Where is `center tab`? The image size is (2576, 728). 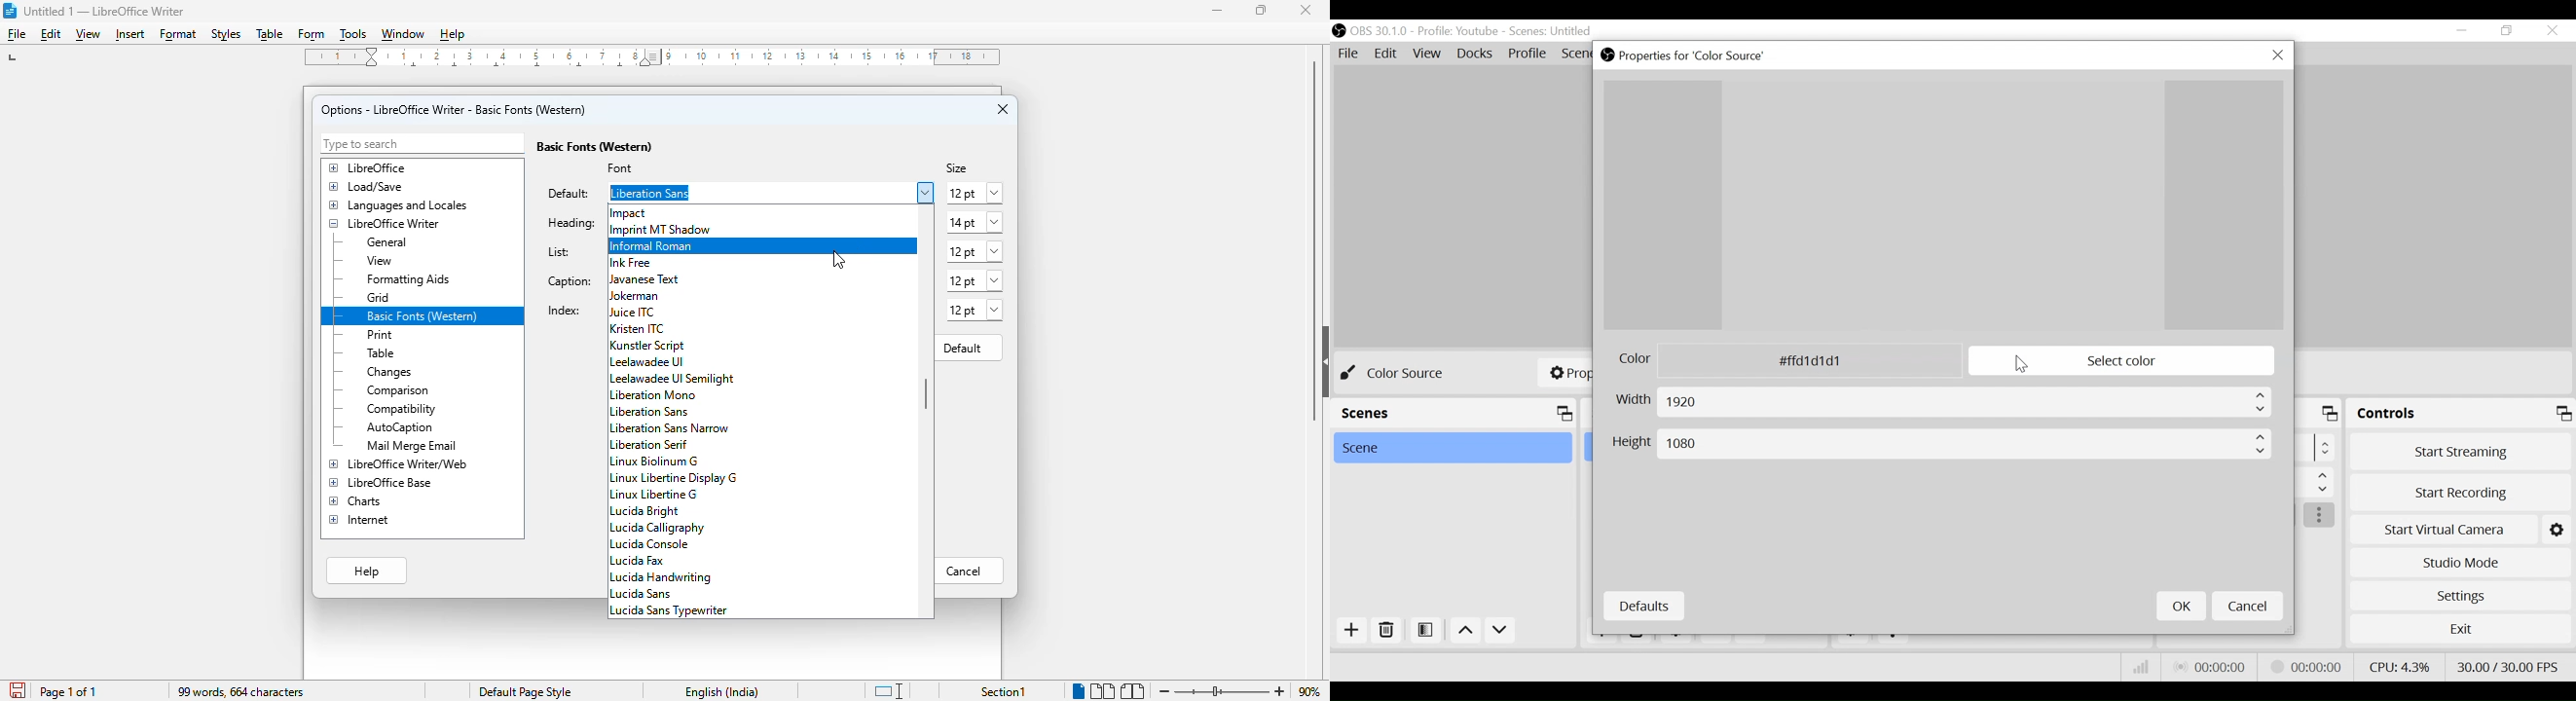
center tab is located at coordinates (625, 69).